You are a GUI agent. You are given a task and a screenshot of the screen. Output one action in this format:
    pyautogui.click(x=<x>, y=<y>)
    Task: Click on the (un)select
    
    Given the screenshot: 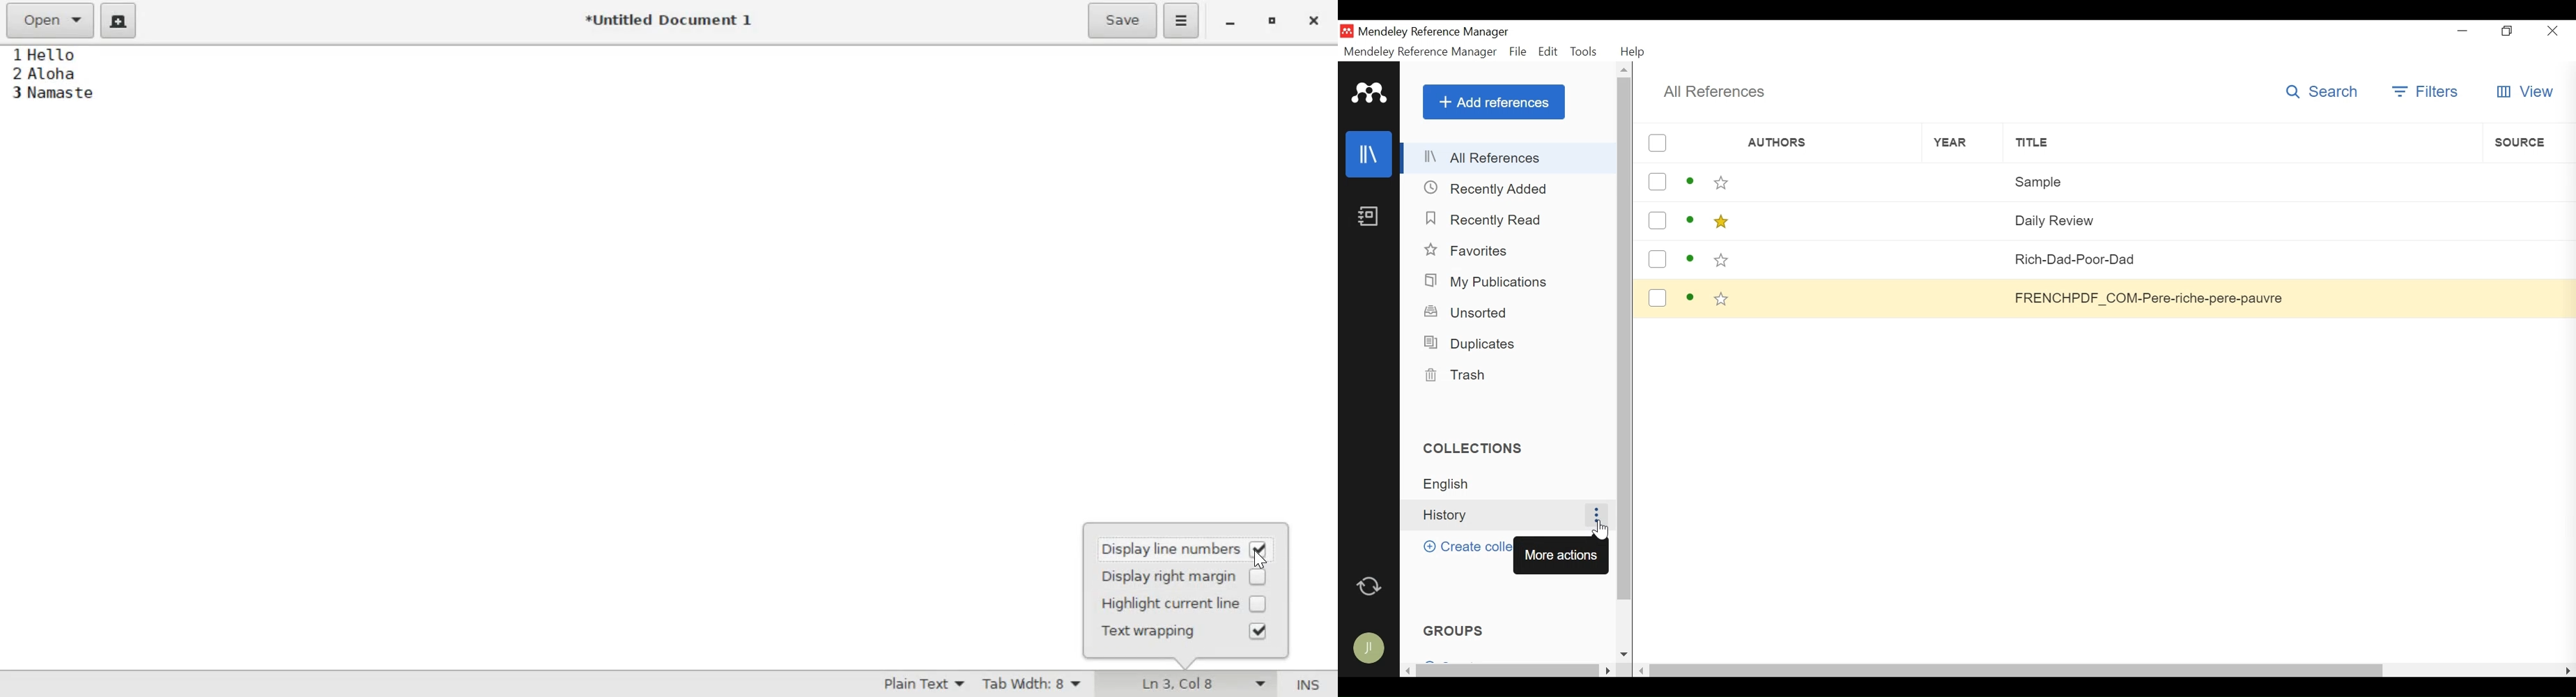 What is the action you would take?
    pyautogui.click(x=1657, y=182)
    